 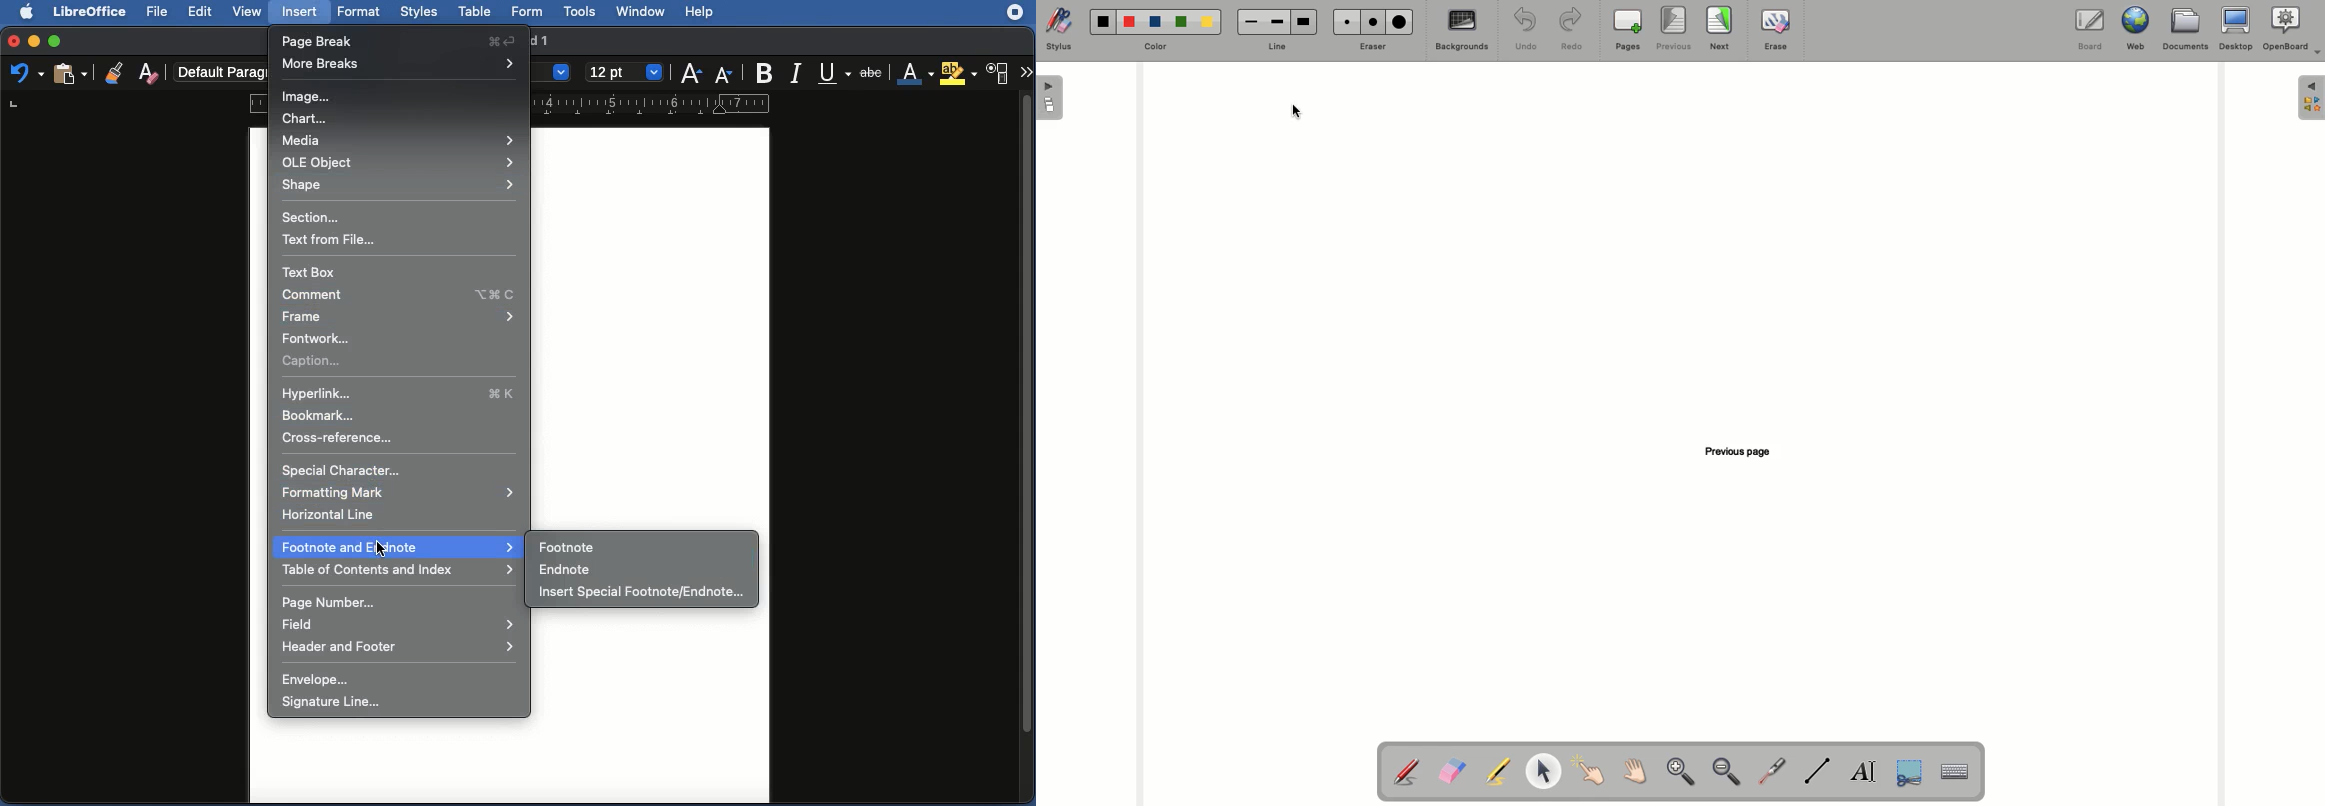 I want to click on Stylus, so click(x=1059, y=29).